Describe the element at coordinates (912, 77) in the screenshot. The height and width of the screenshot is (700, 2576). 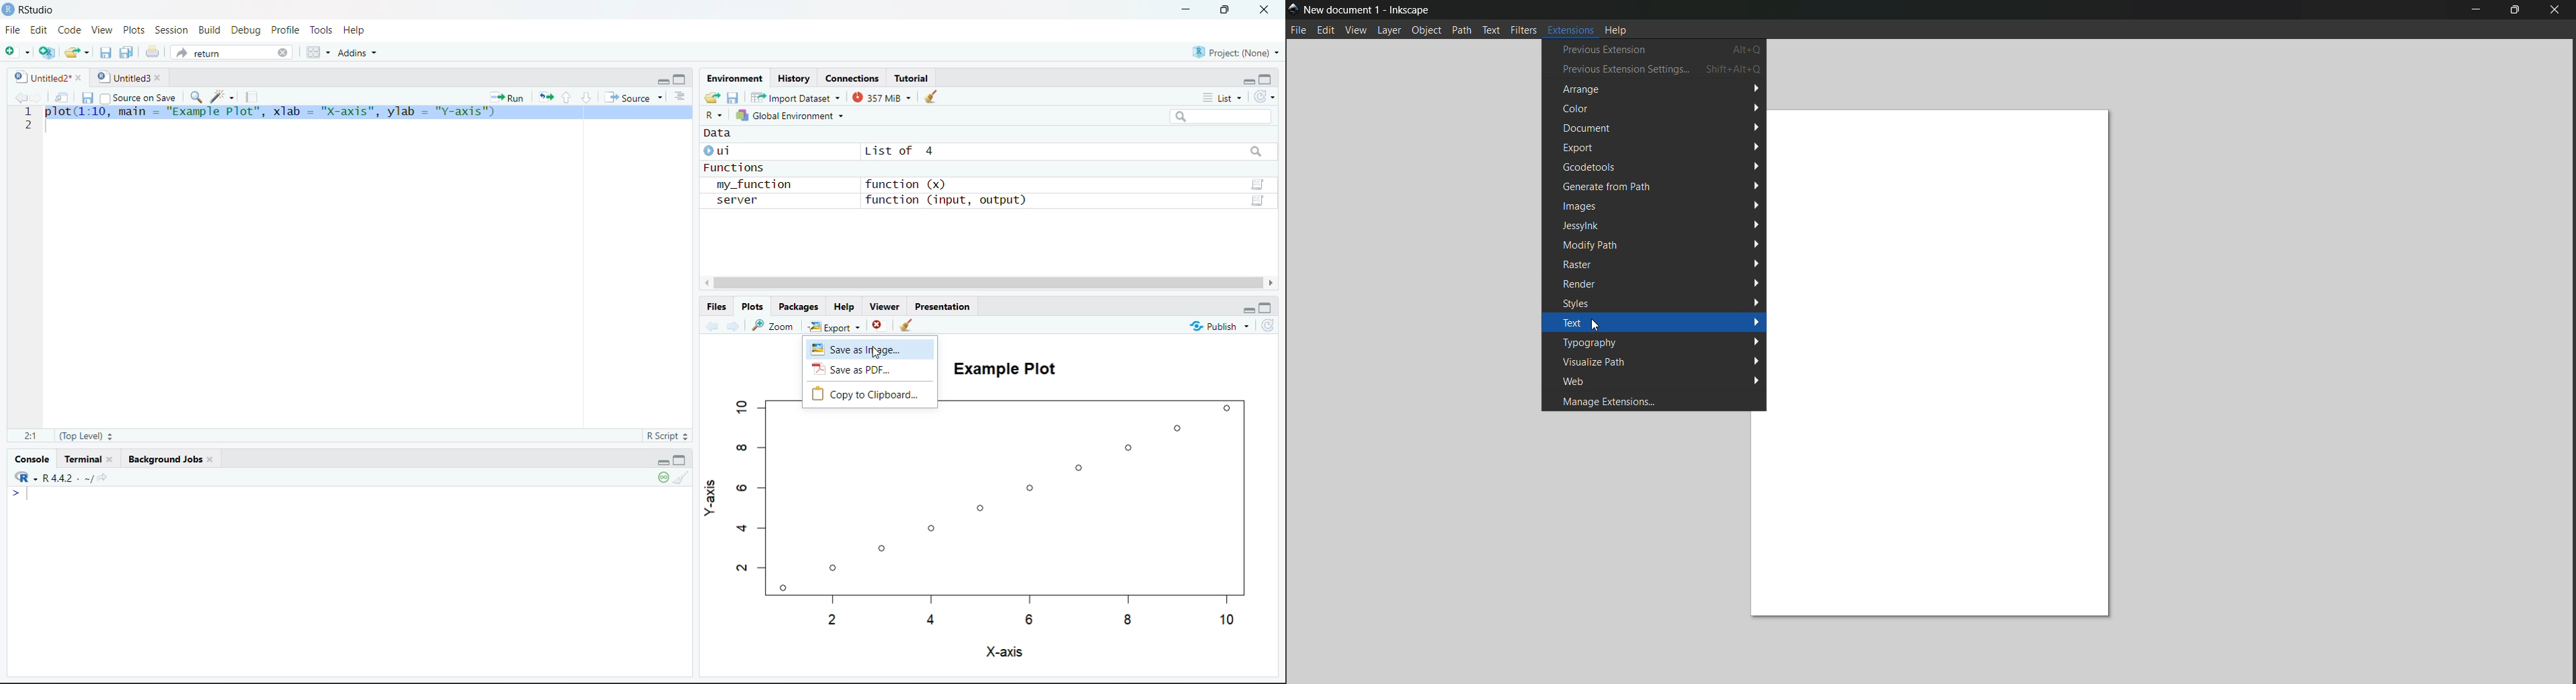
I see `Tutorial` at that location.